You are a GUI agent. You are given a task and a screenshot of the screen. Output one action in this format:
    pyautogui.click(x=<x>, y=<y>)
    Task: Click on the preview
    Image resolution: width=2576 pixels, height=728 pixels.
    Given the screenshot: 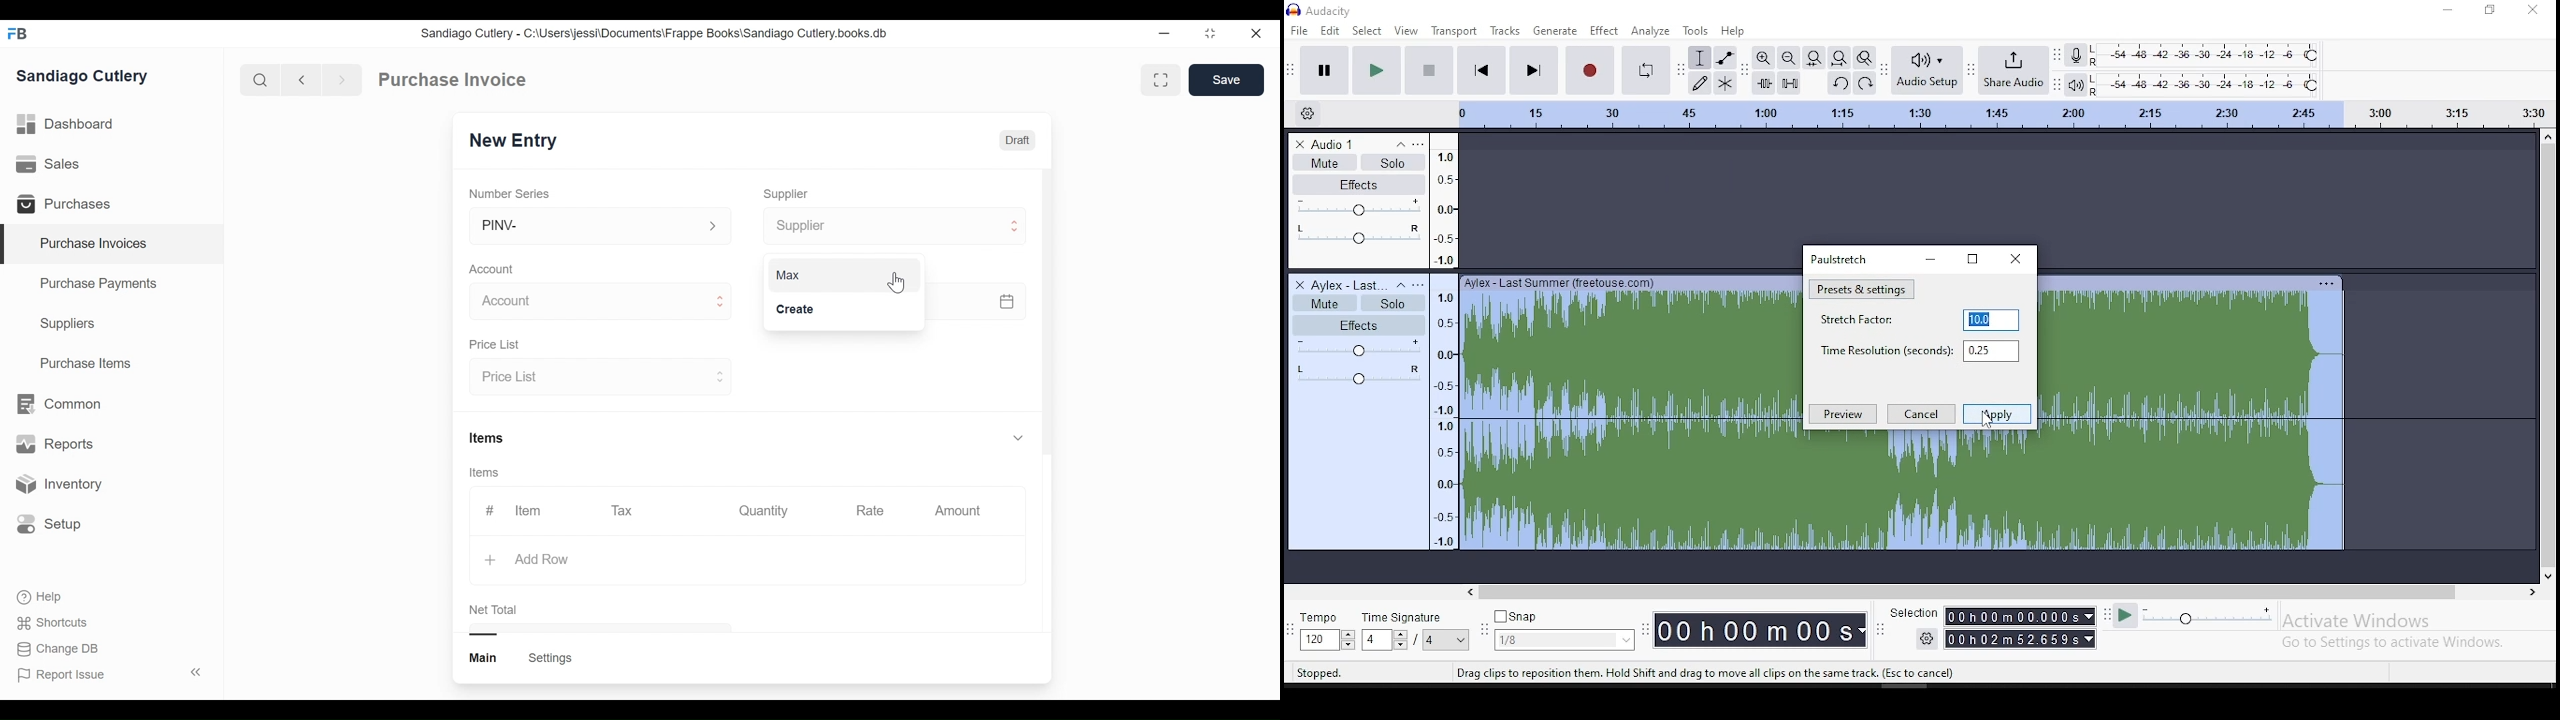 What is the action you would take?
    pyautogui.click(x=1843, y=413)
    